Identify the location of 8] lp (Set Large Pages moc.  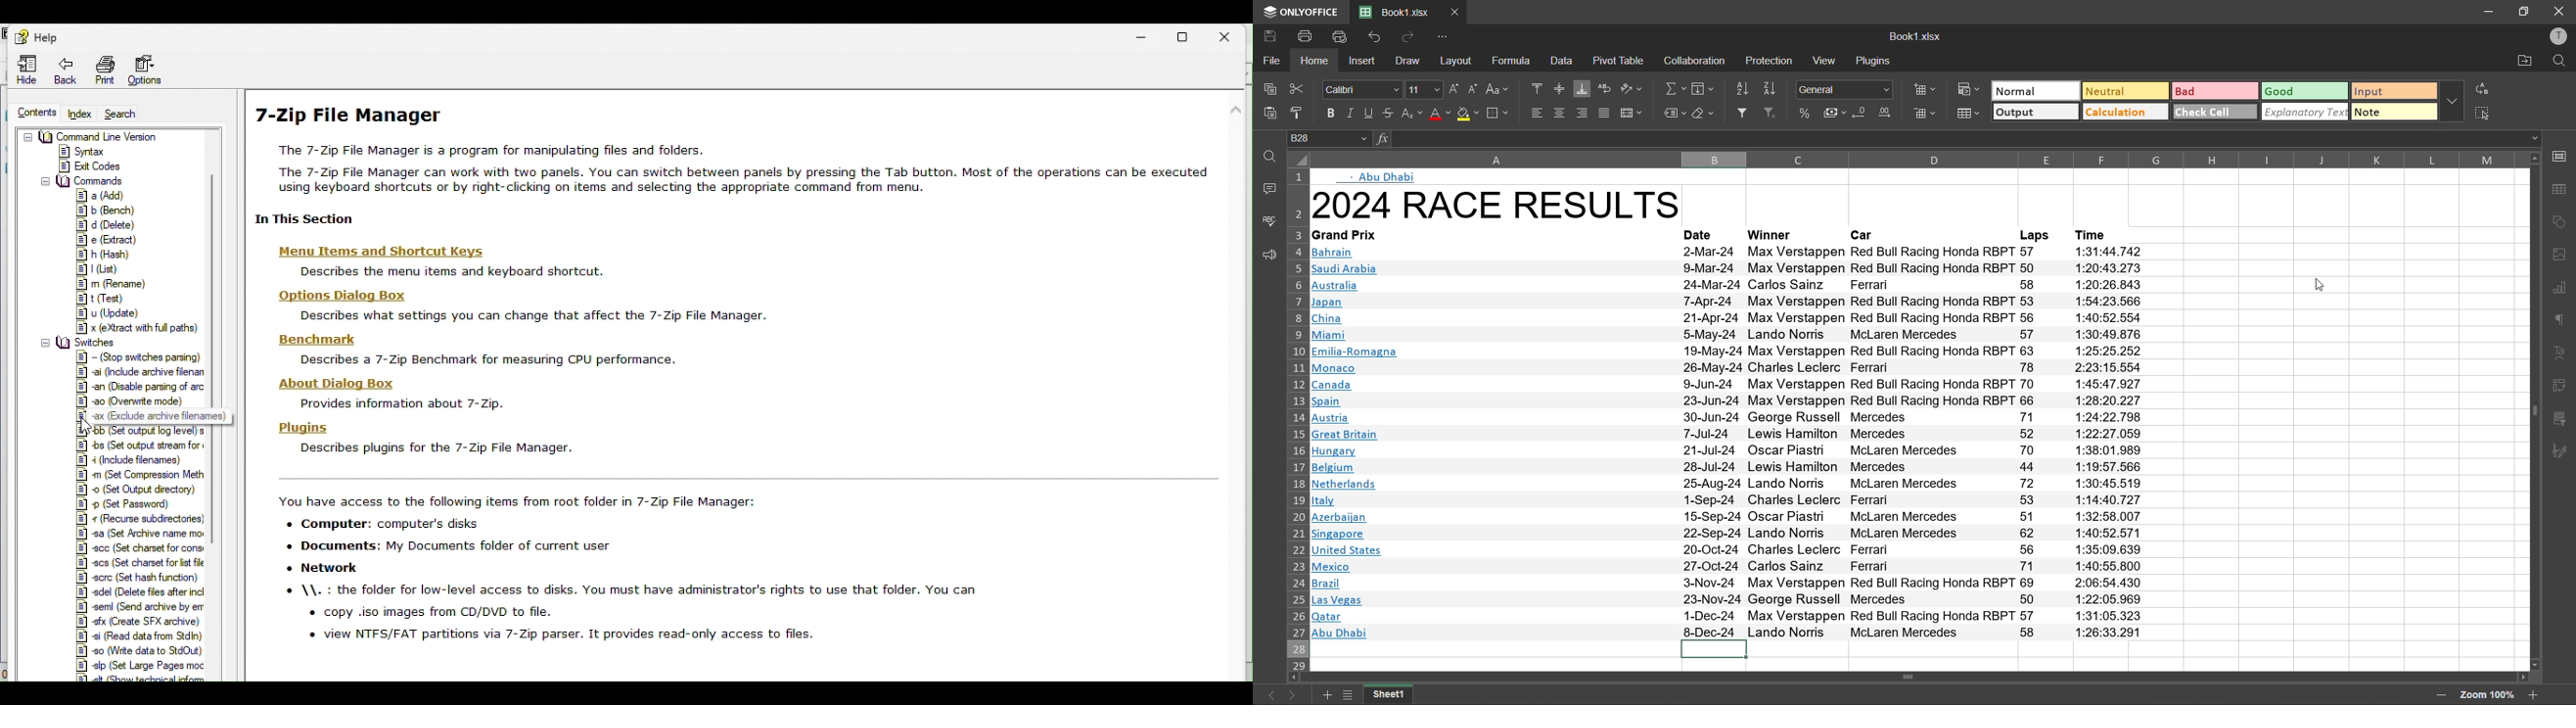
(140, 664).